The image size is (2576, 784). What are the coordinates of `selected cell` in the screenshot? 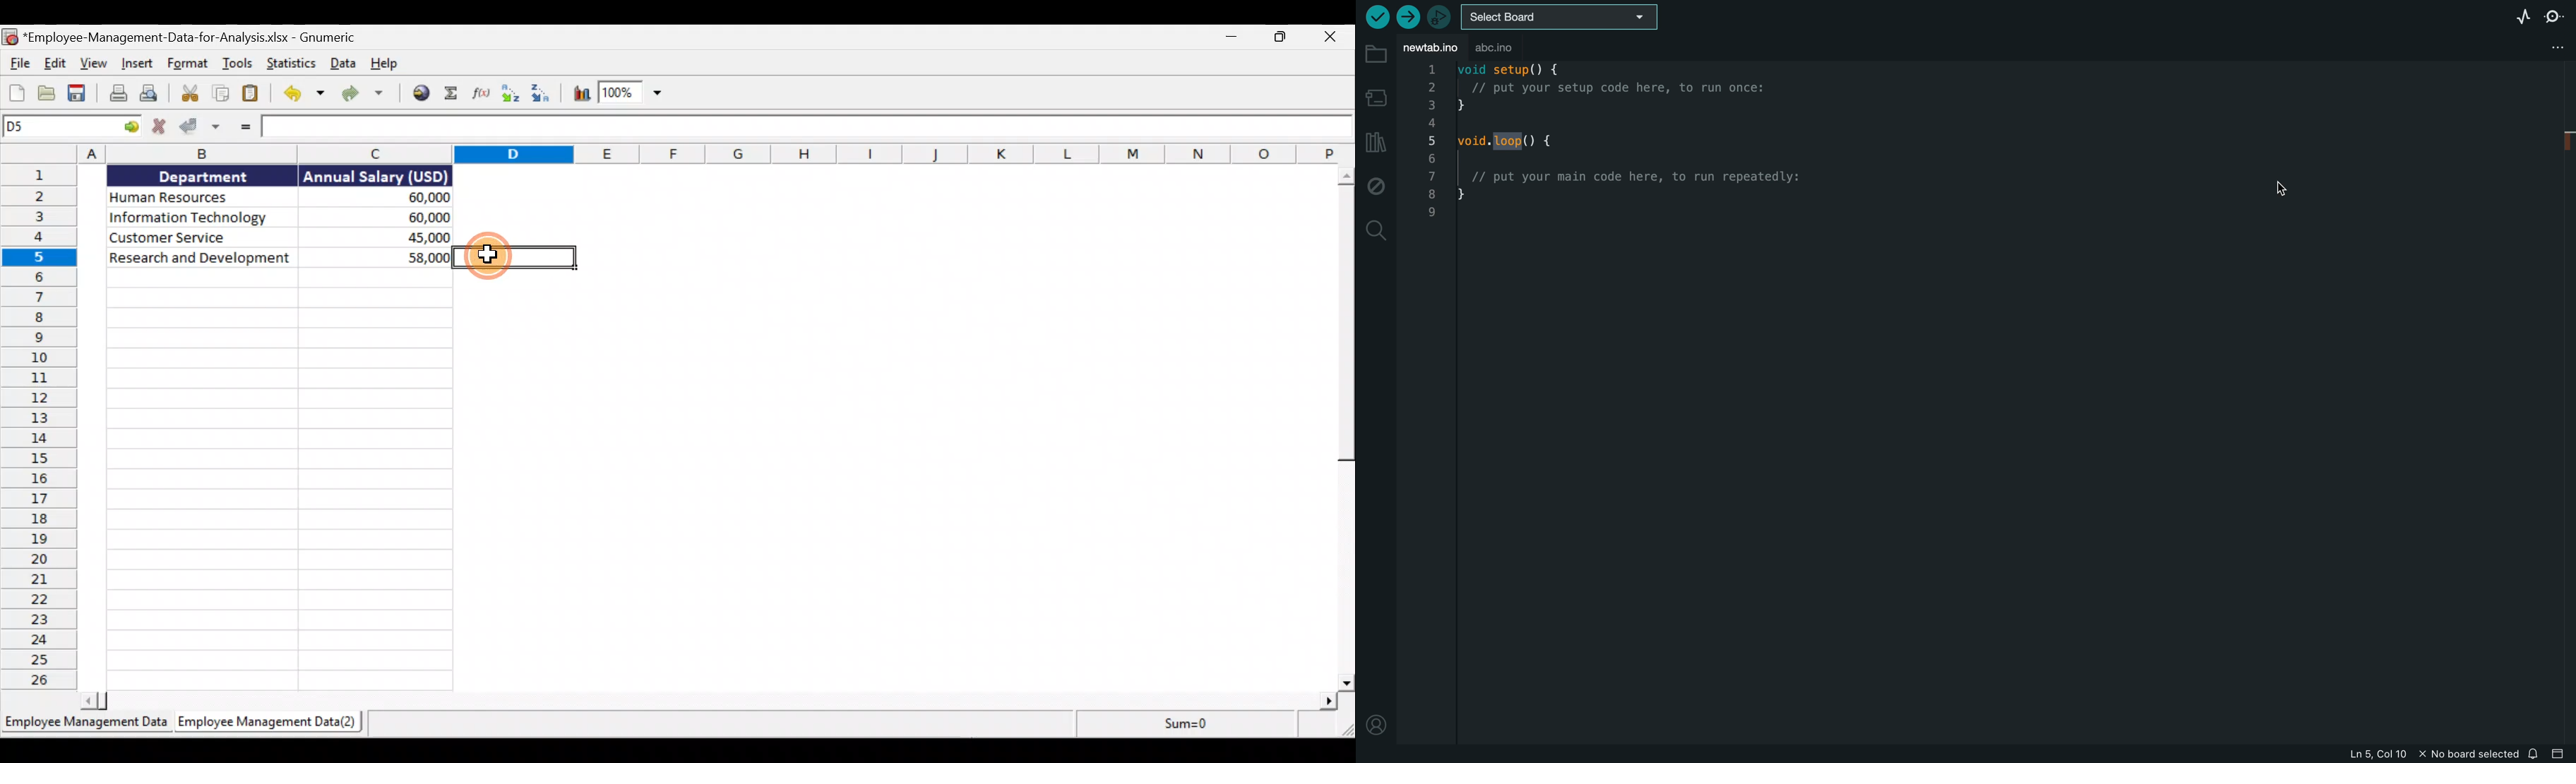 It's located at (514, 258).